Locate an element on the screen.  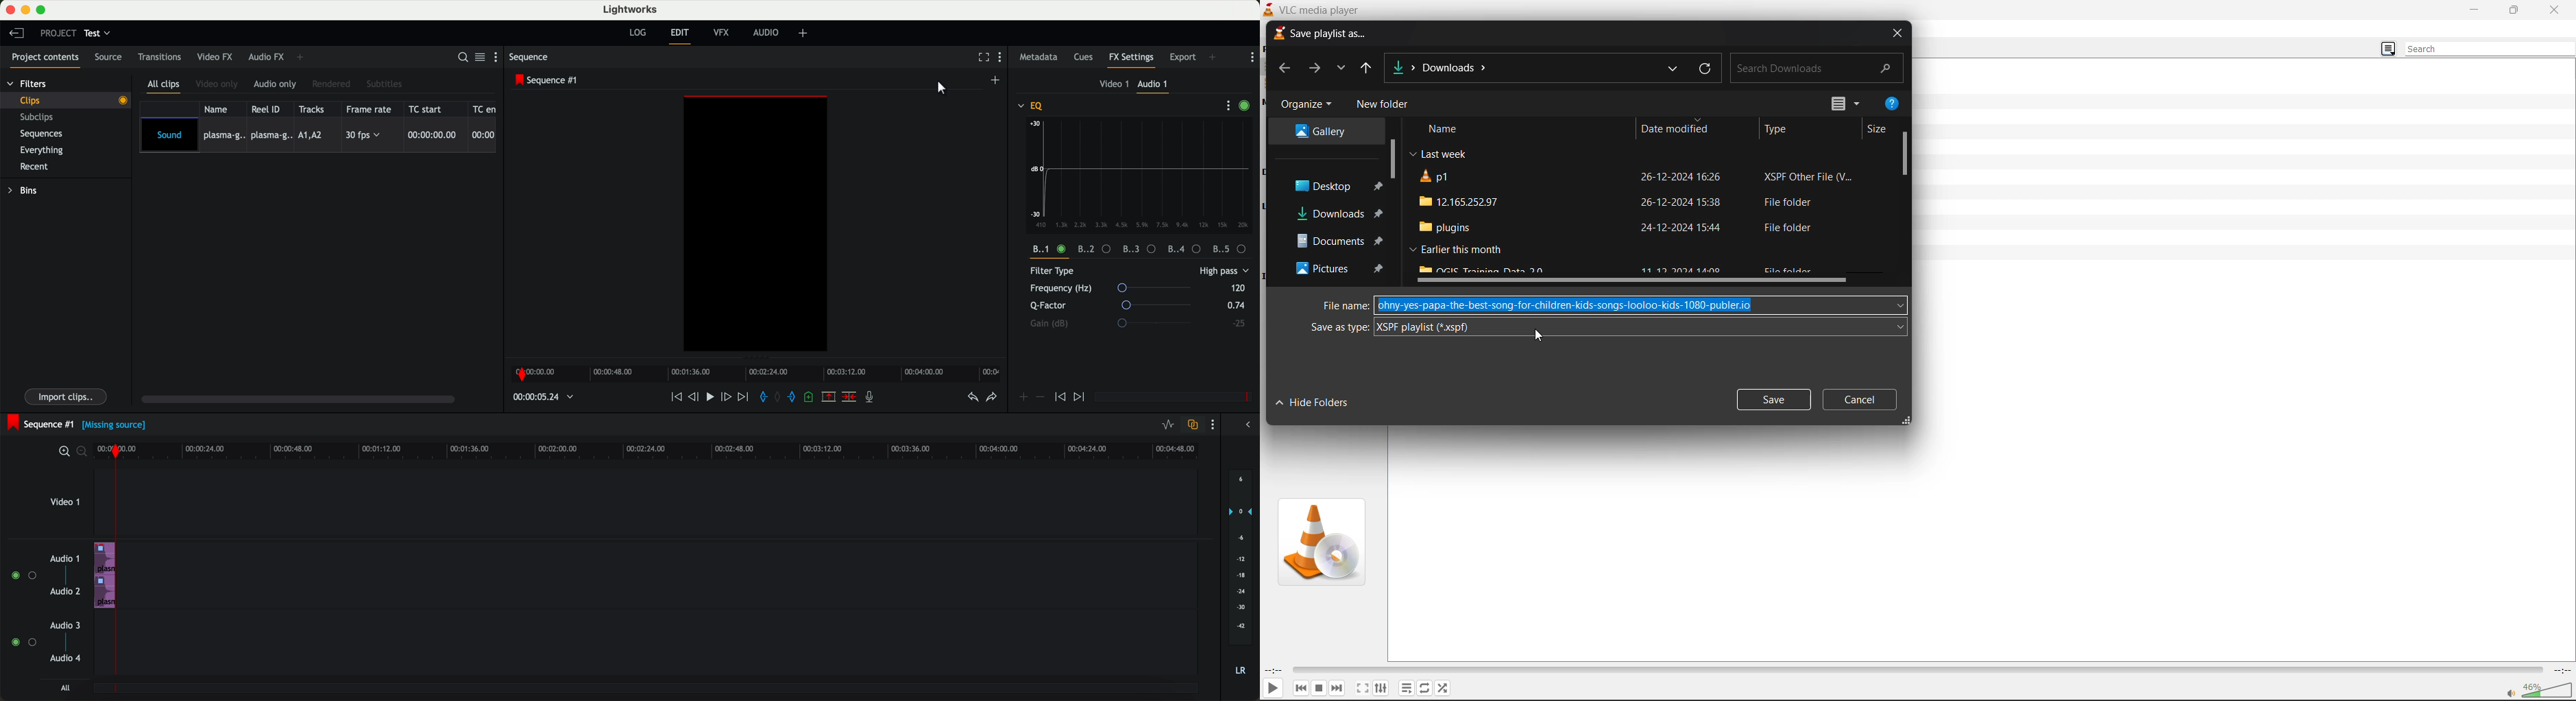
project contents is located at coordinates (42, 59).